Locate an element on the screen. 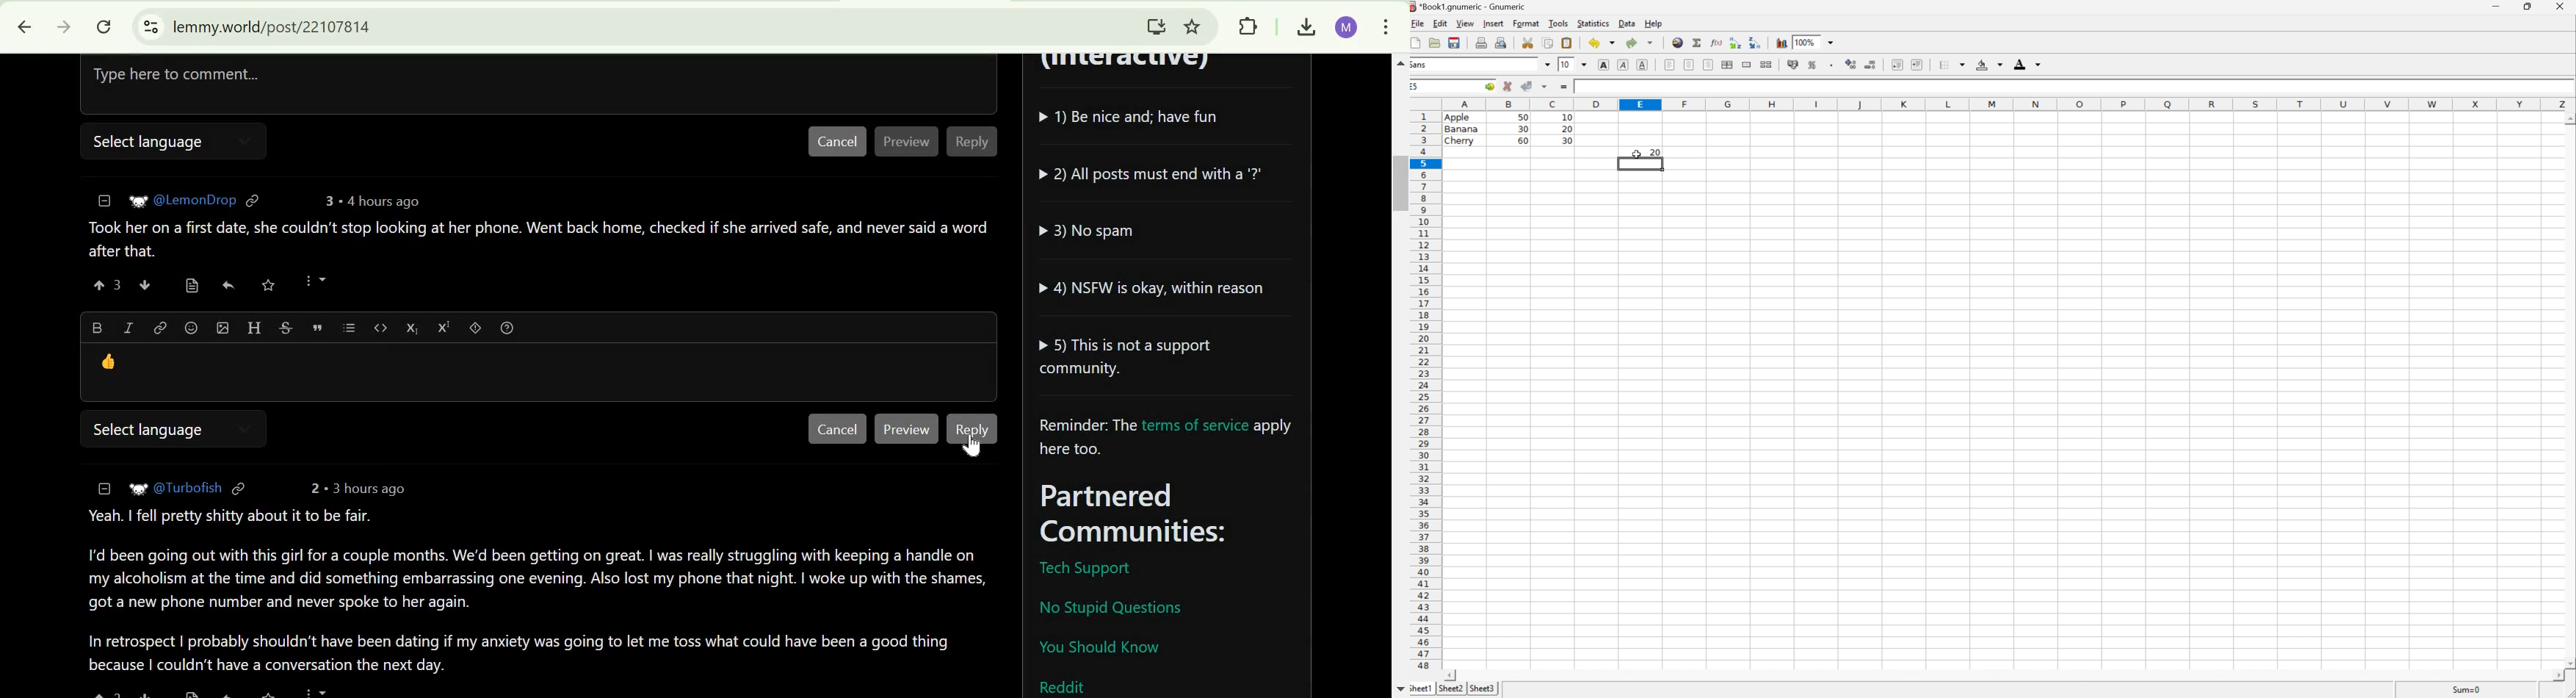  sum=0 is located at coordinates (2466, 689).